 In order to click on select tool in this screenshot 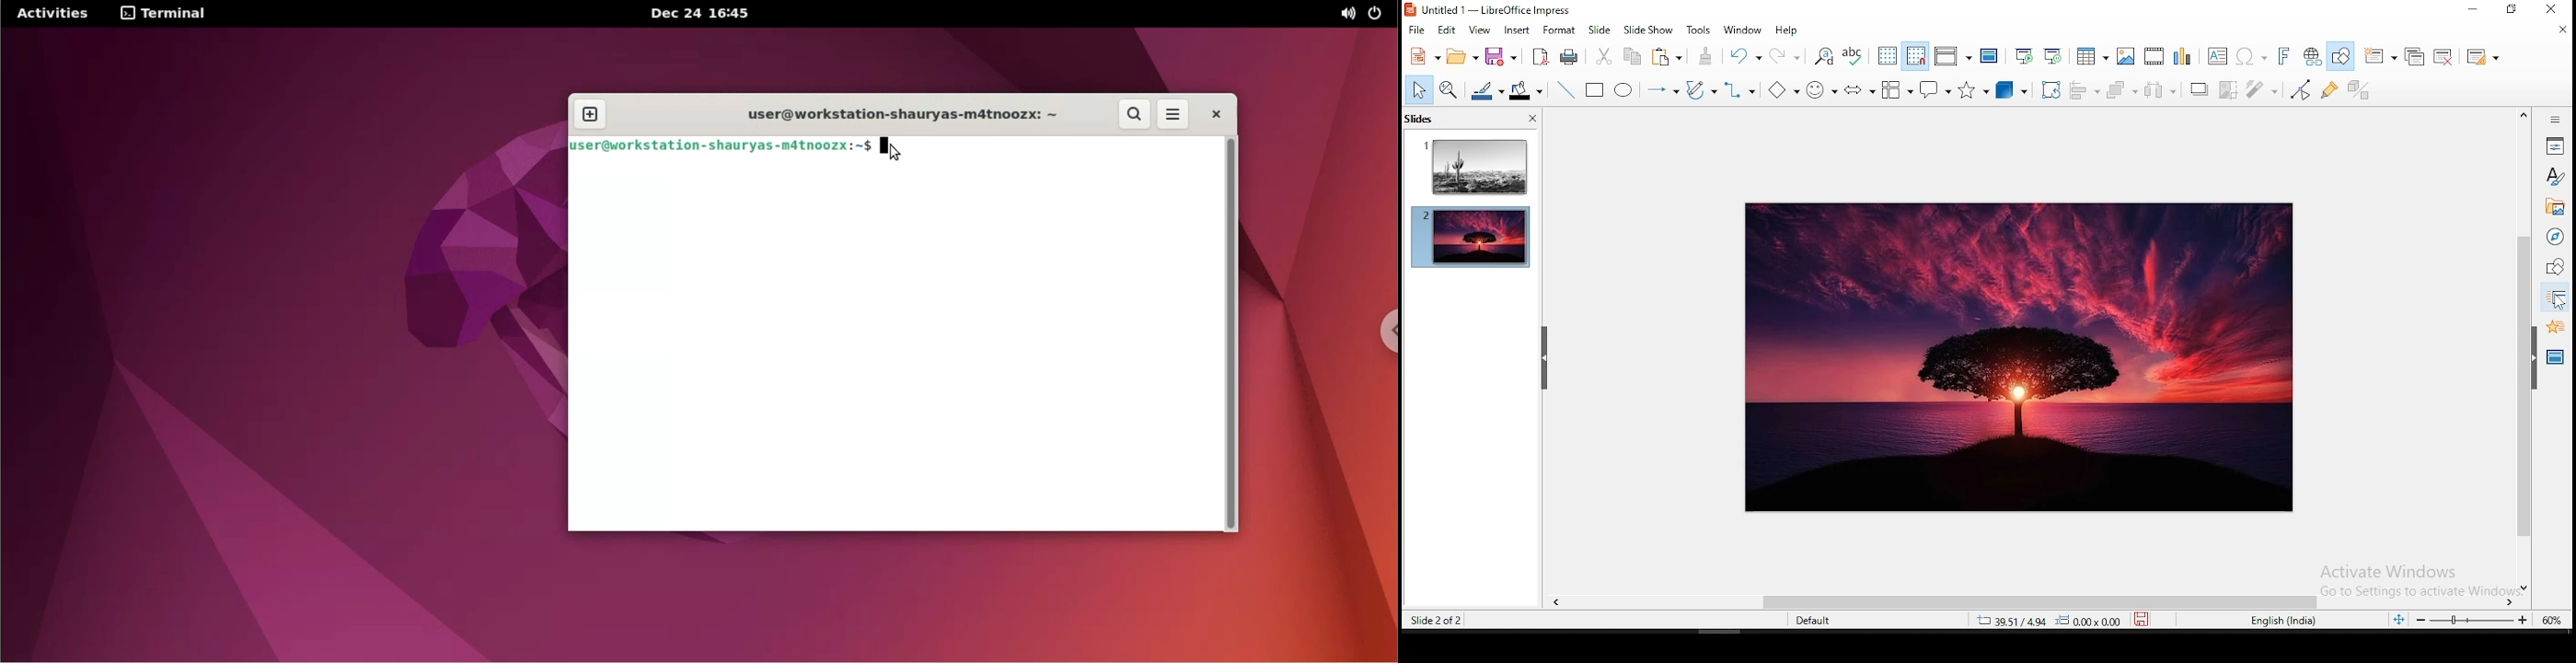, I will do `click(1421, 90)`.